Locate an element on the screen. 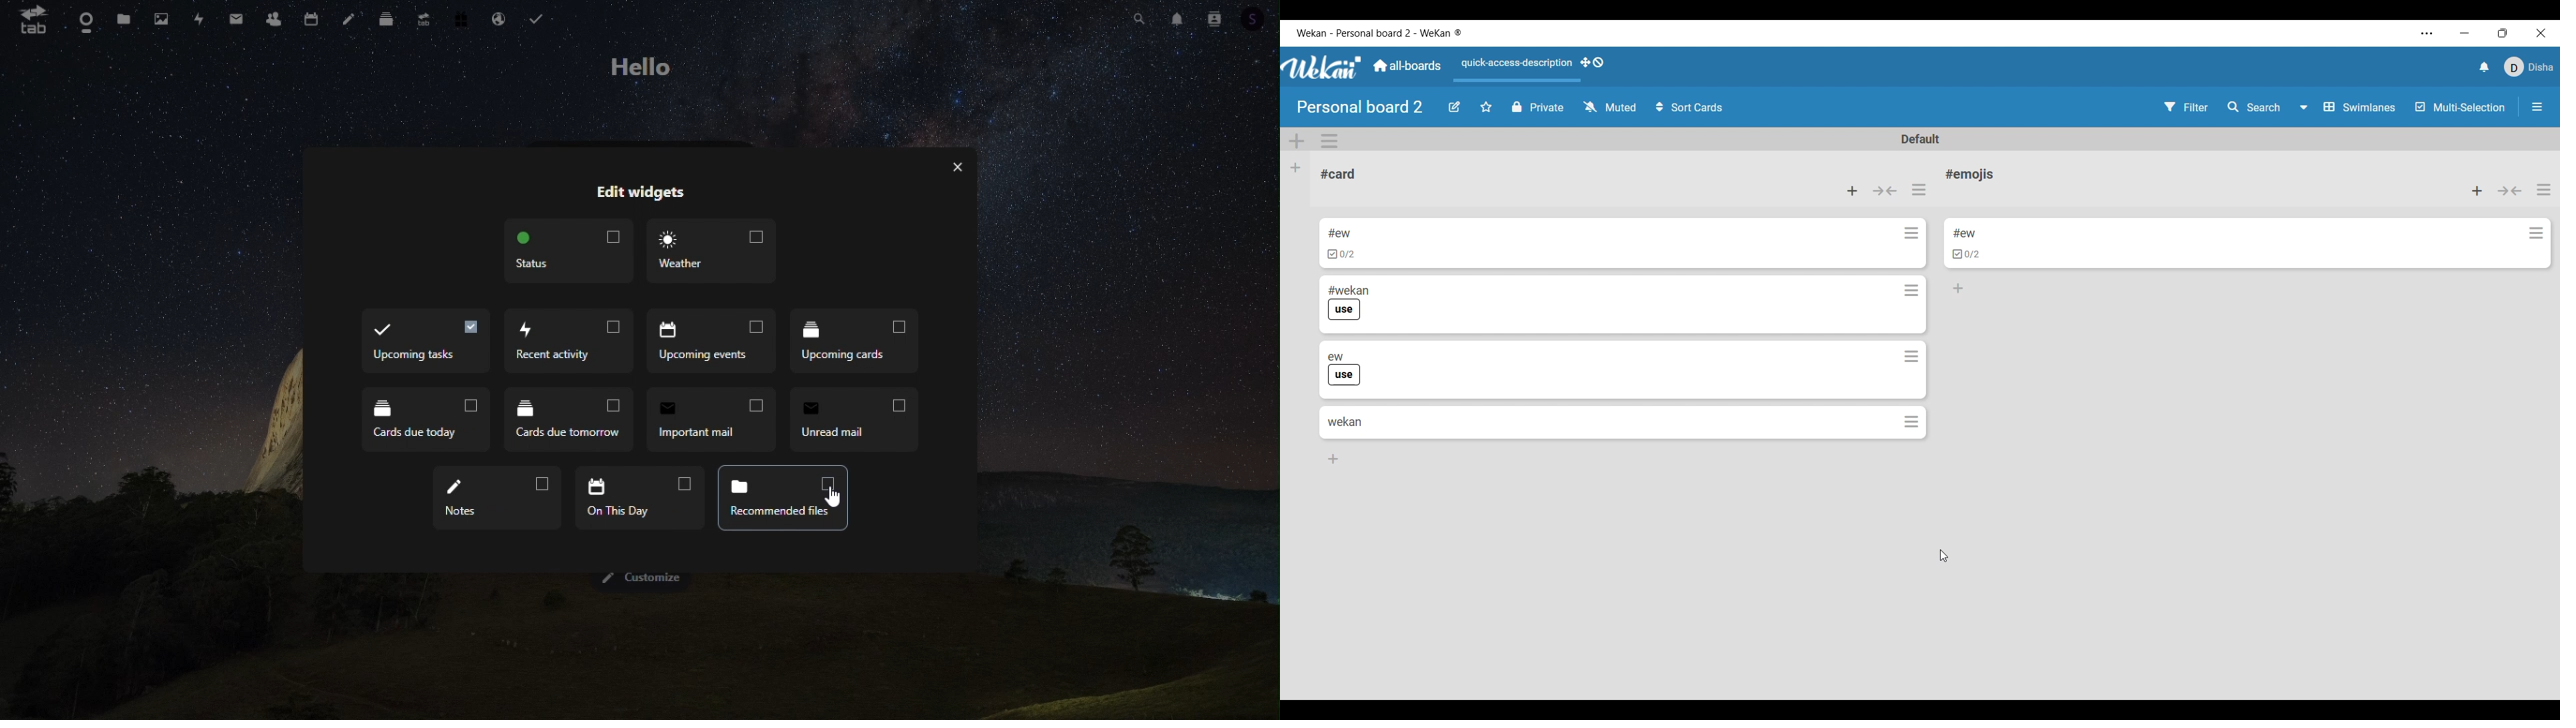 The image size is (2576, 728). deck is located at coordinates (387, 22).